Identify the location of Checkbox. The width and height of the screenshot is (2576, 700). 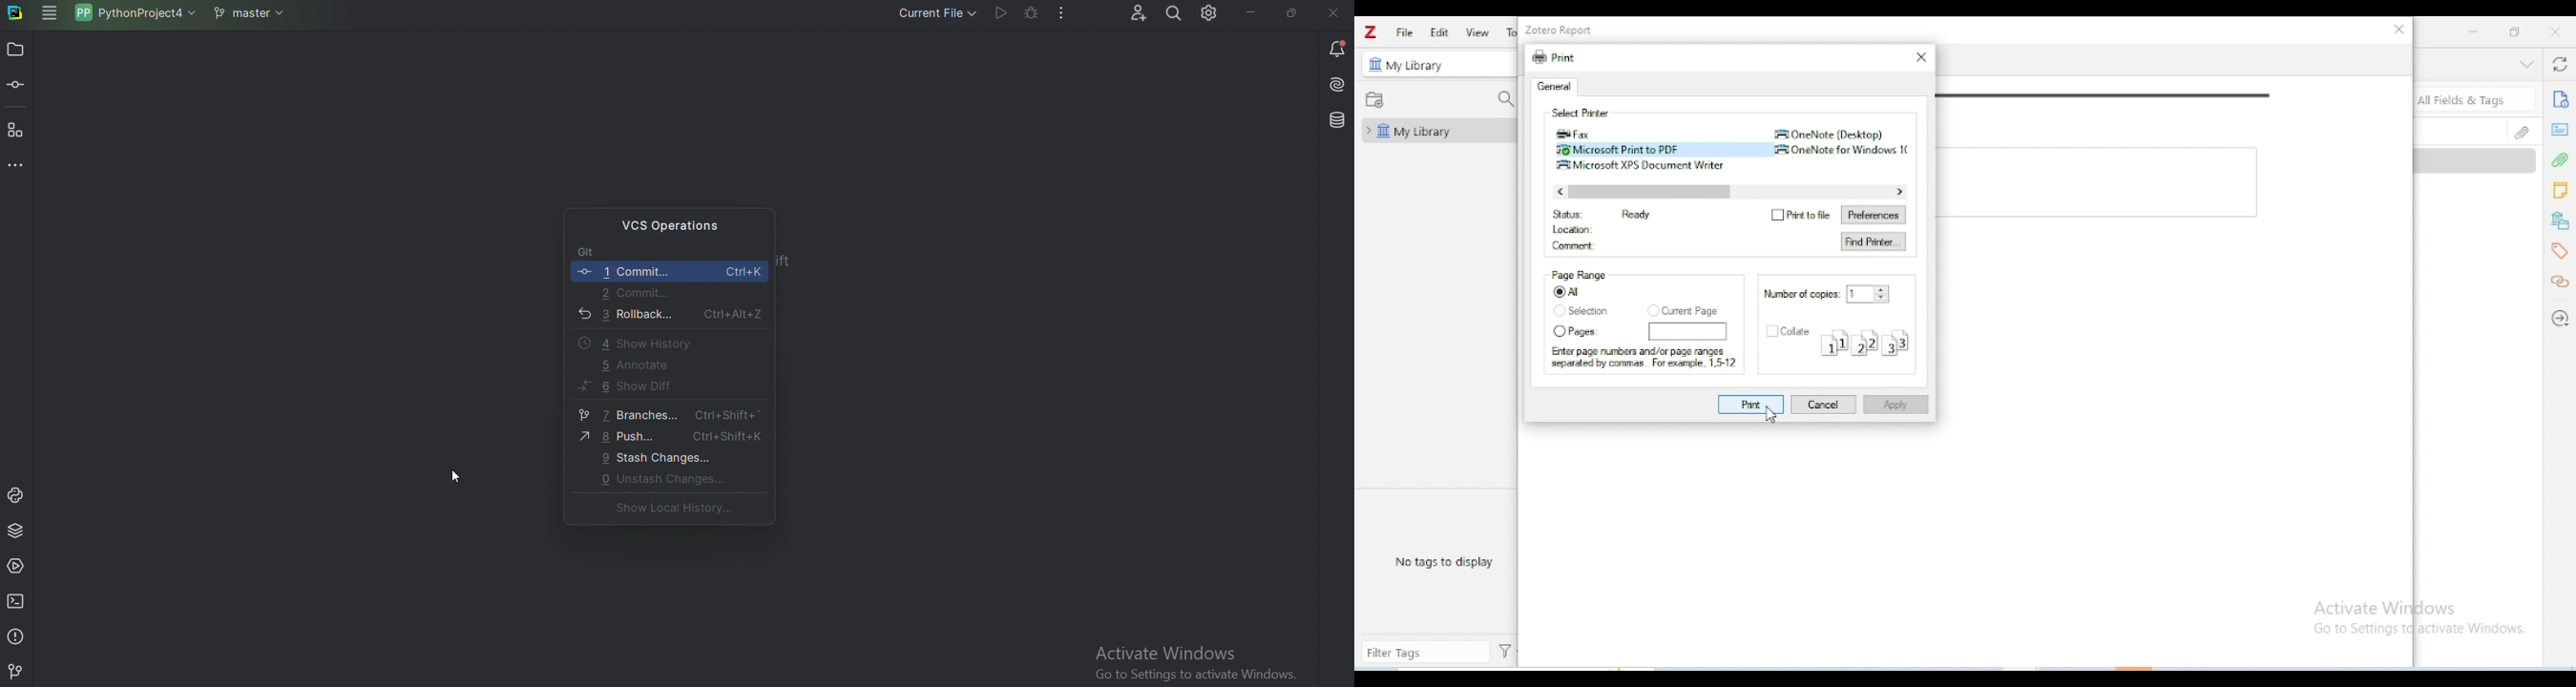
(1651, 311).